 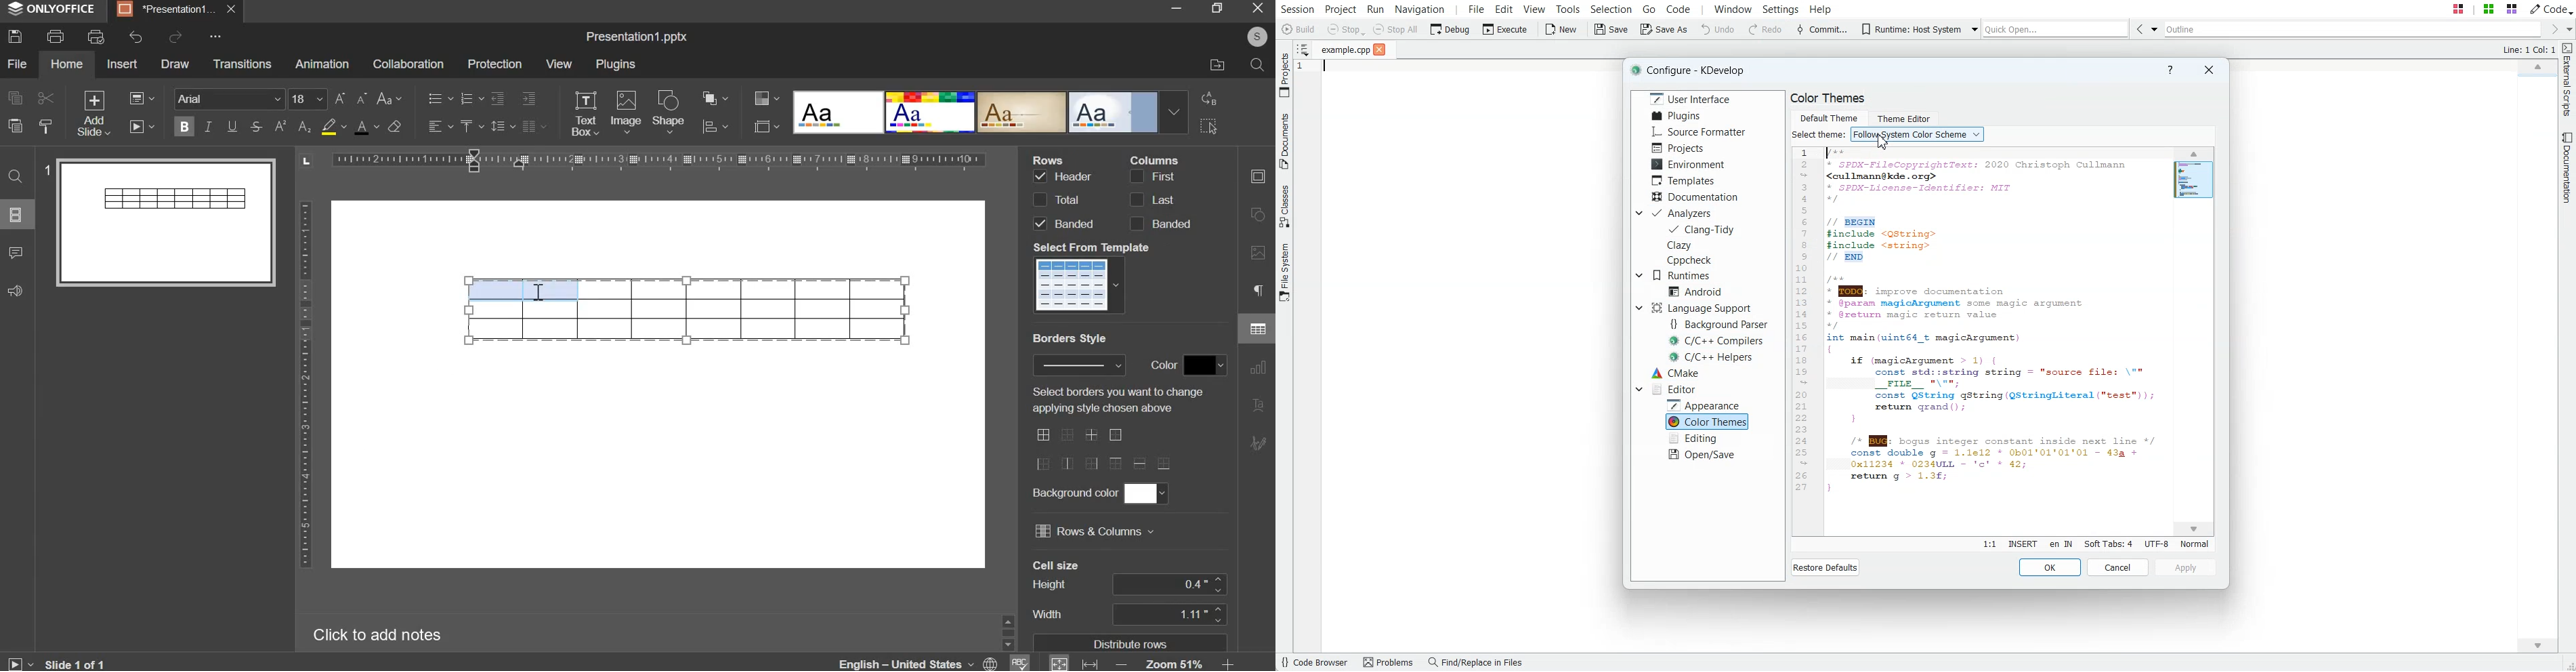 I want to click on Run, so click(x=1376, y=8).